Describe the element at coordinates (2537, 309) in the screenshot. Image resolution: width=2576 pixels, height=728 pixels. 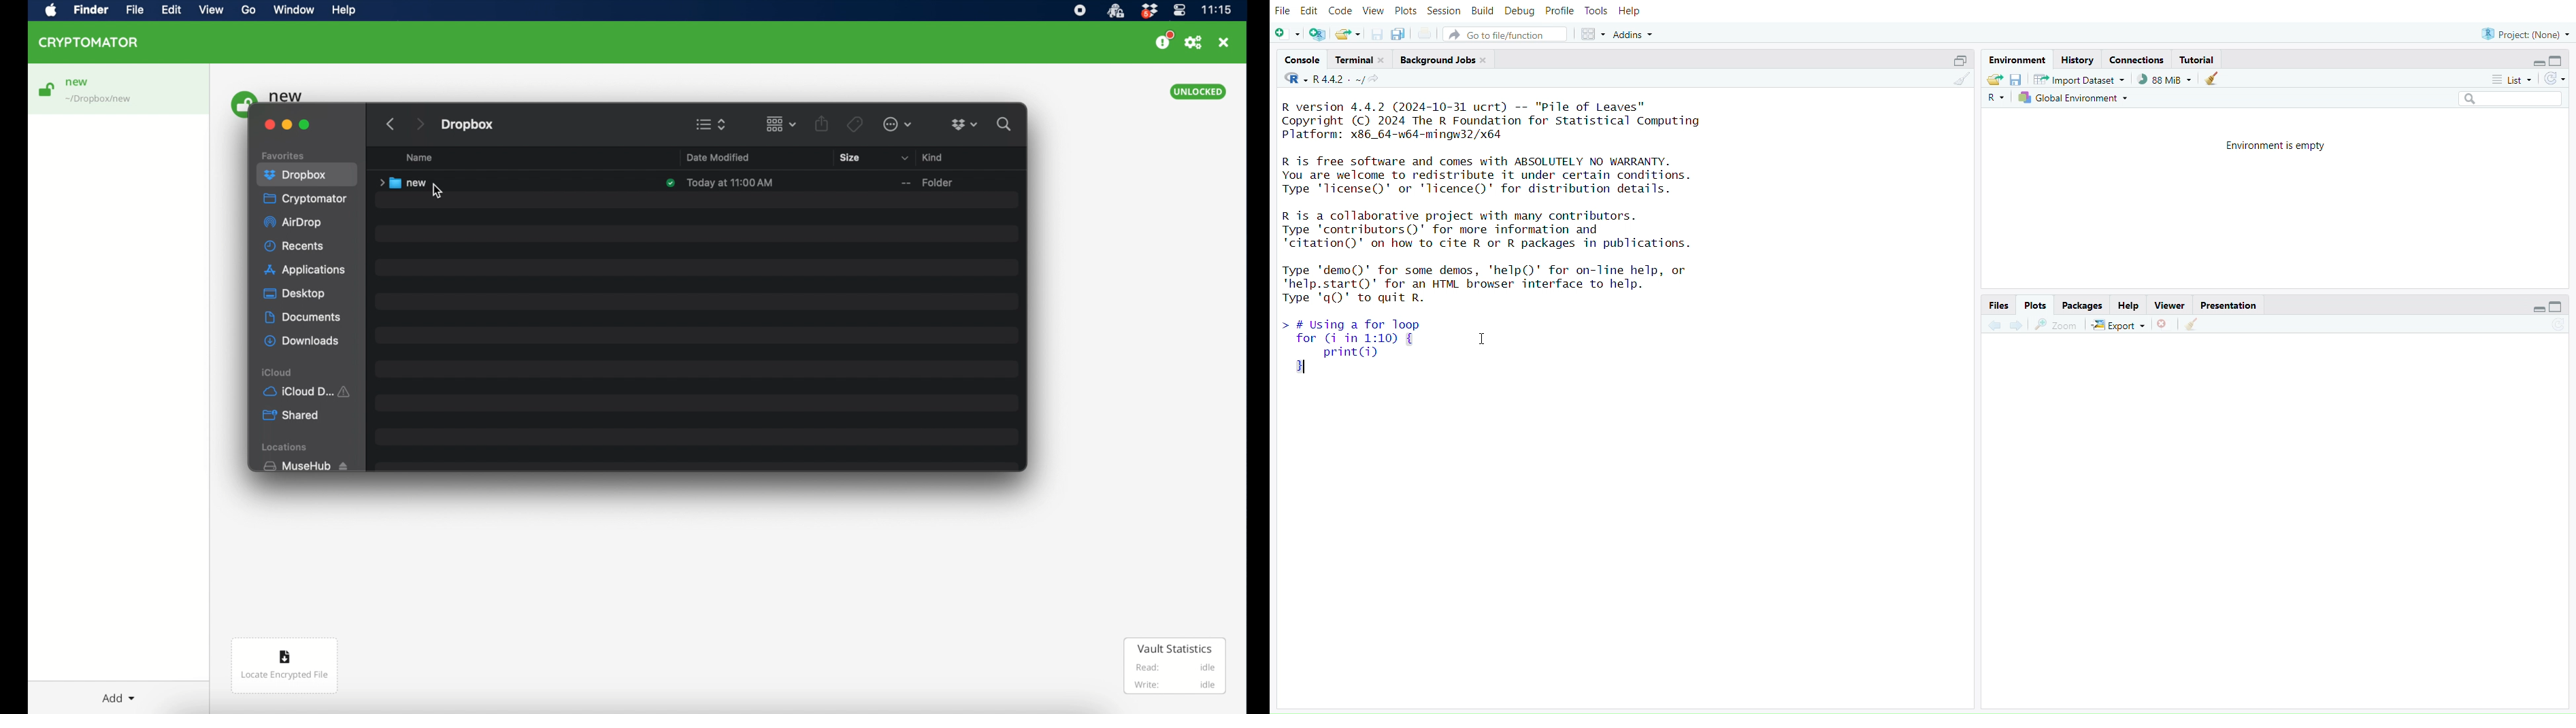
I see `expand` at that location.